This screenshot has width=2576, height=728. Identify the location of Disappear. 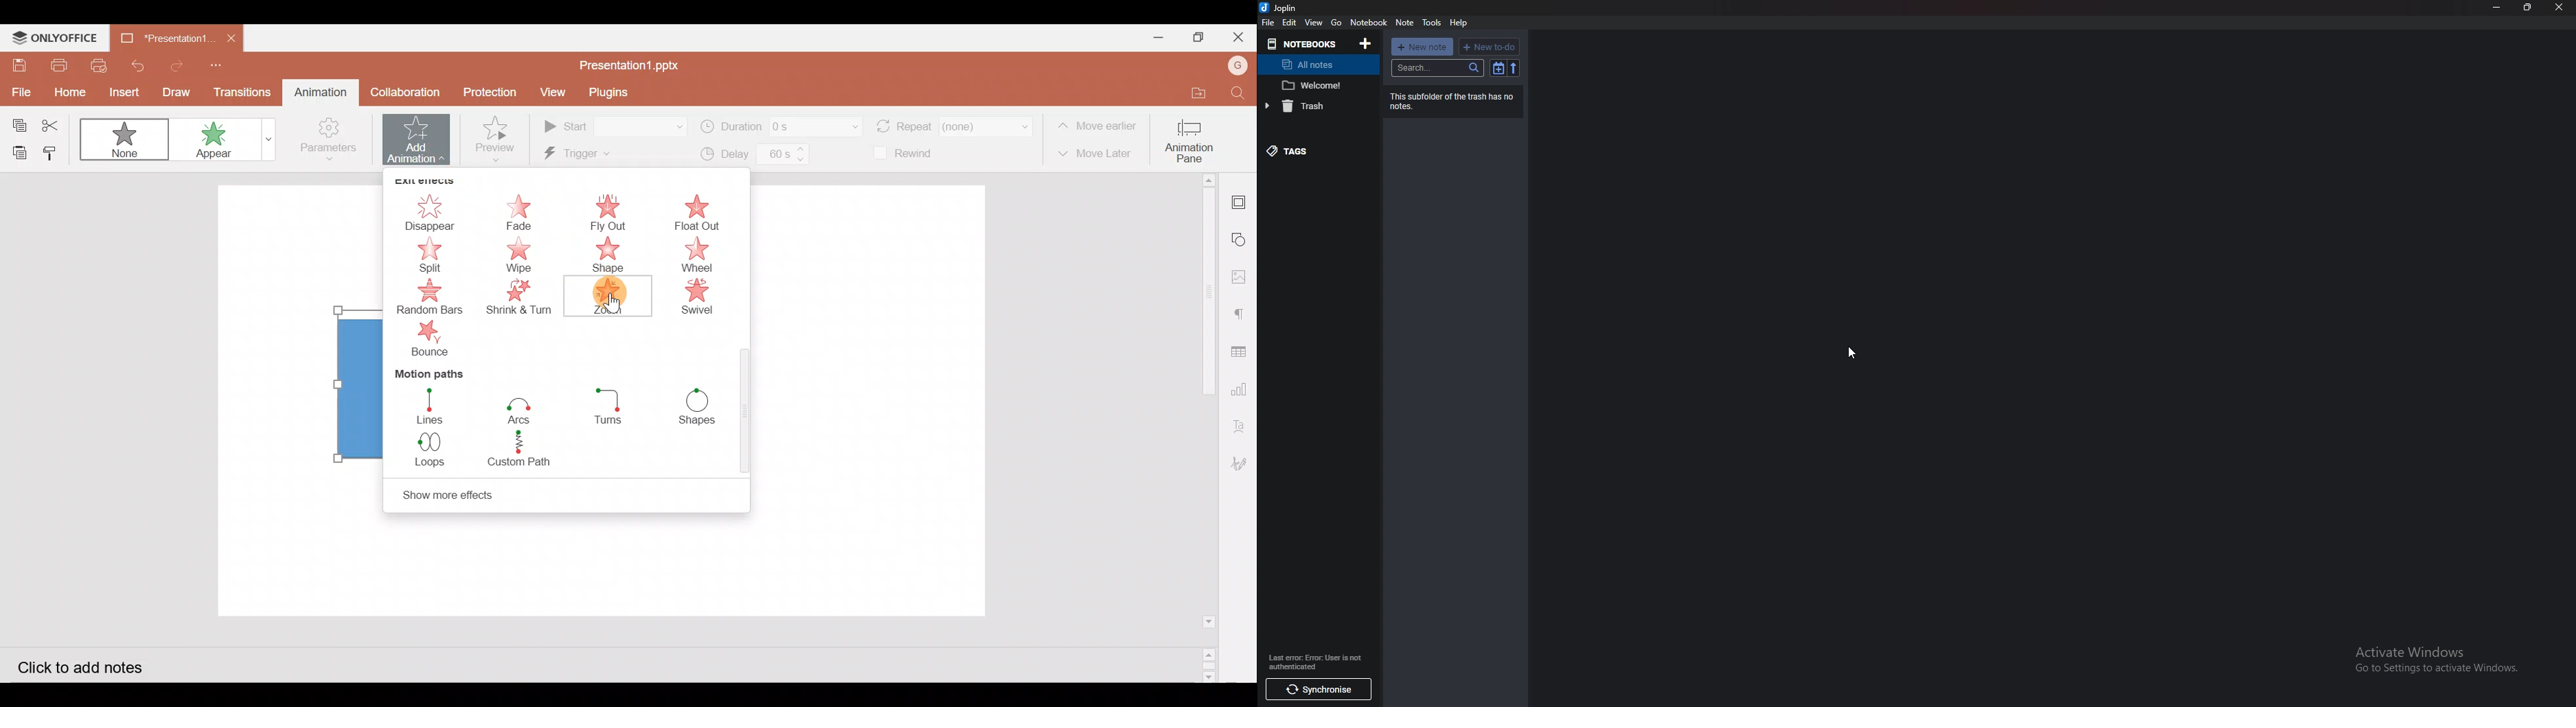
(429, 205).